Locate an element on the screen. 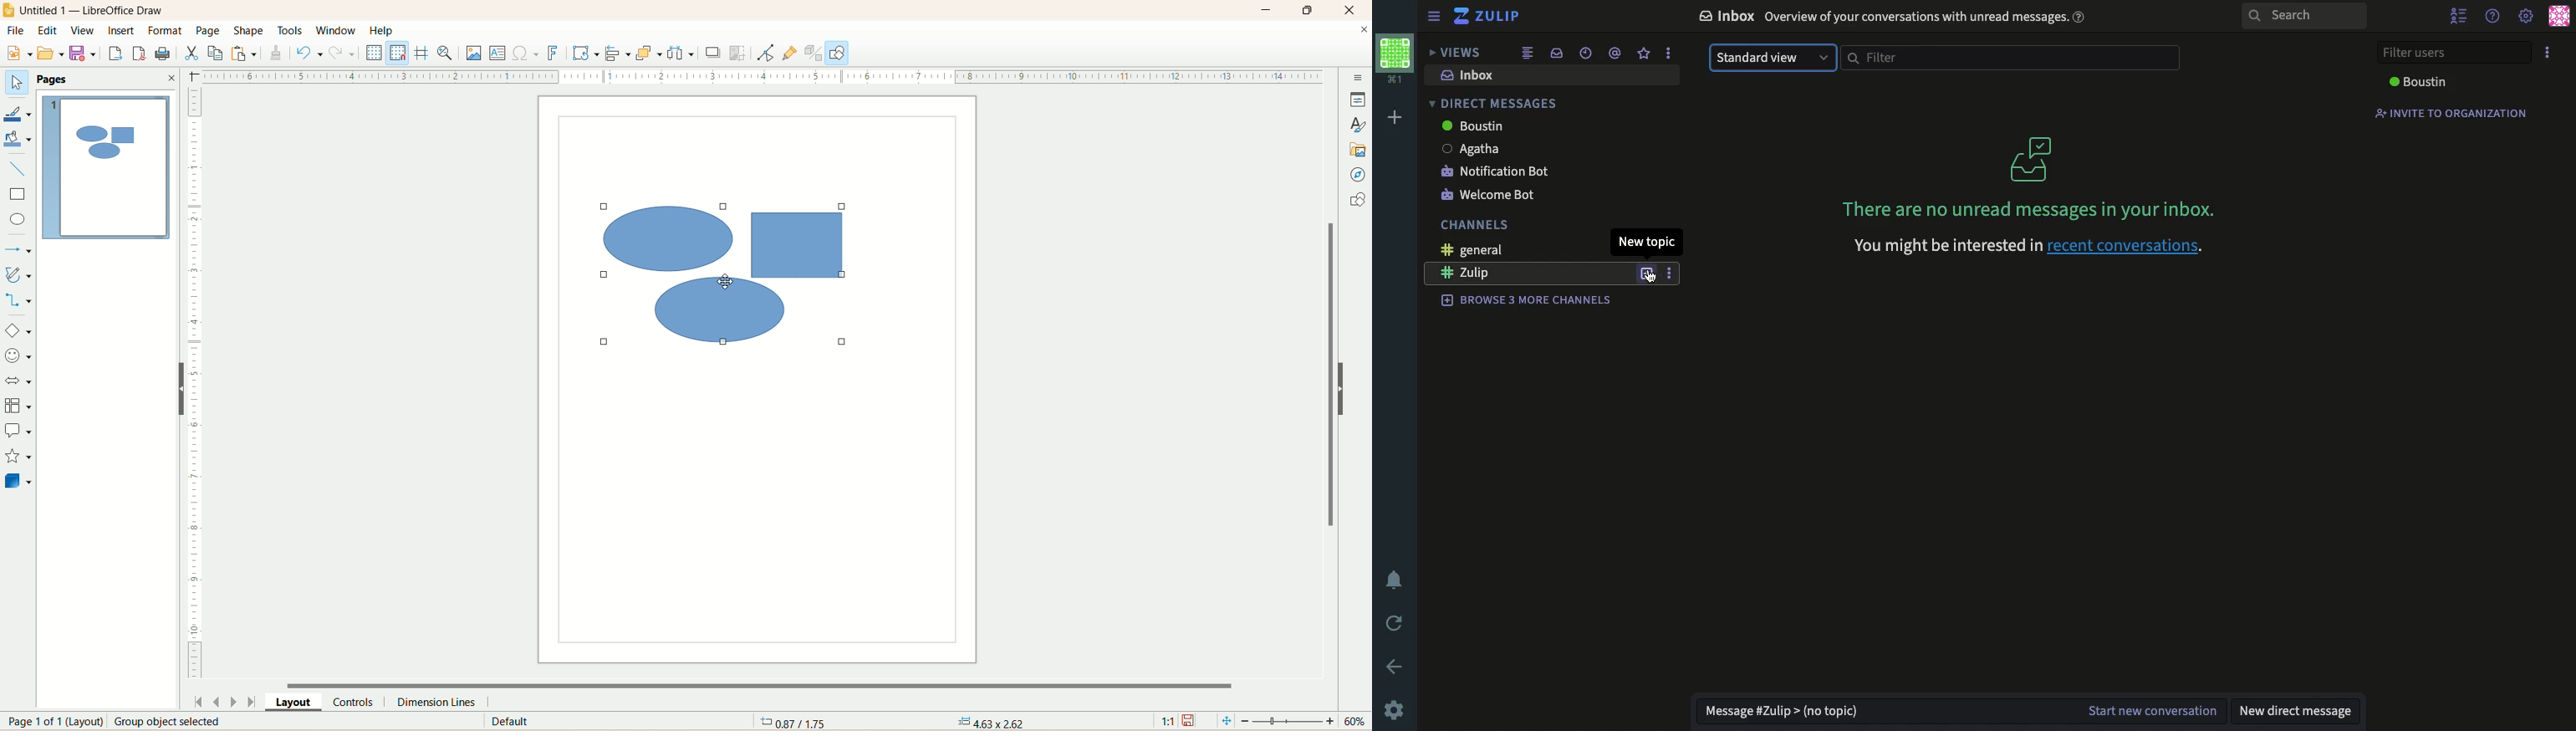 The image size is (2576, 756). print is located at coordinates (164, 54).